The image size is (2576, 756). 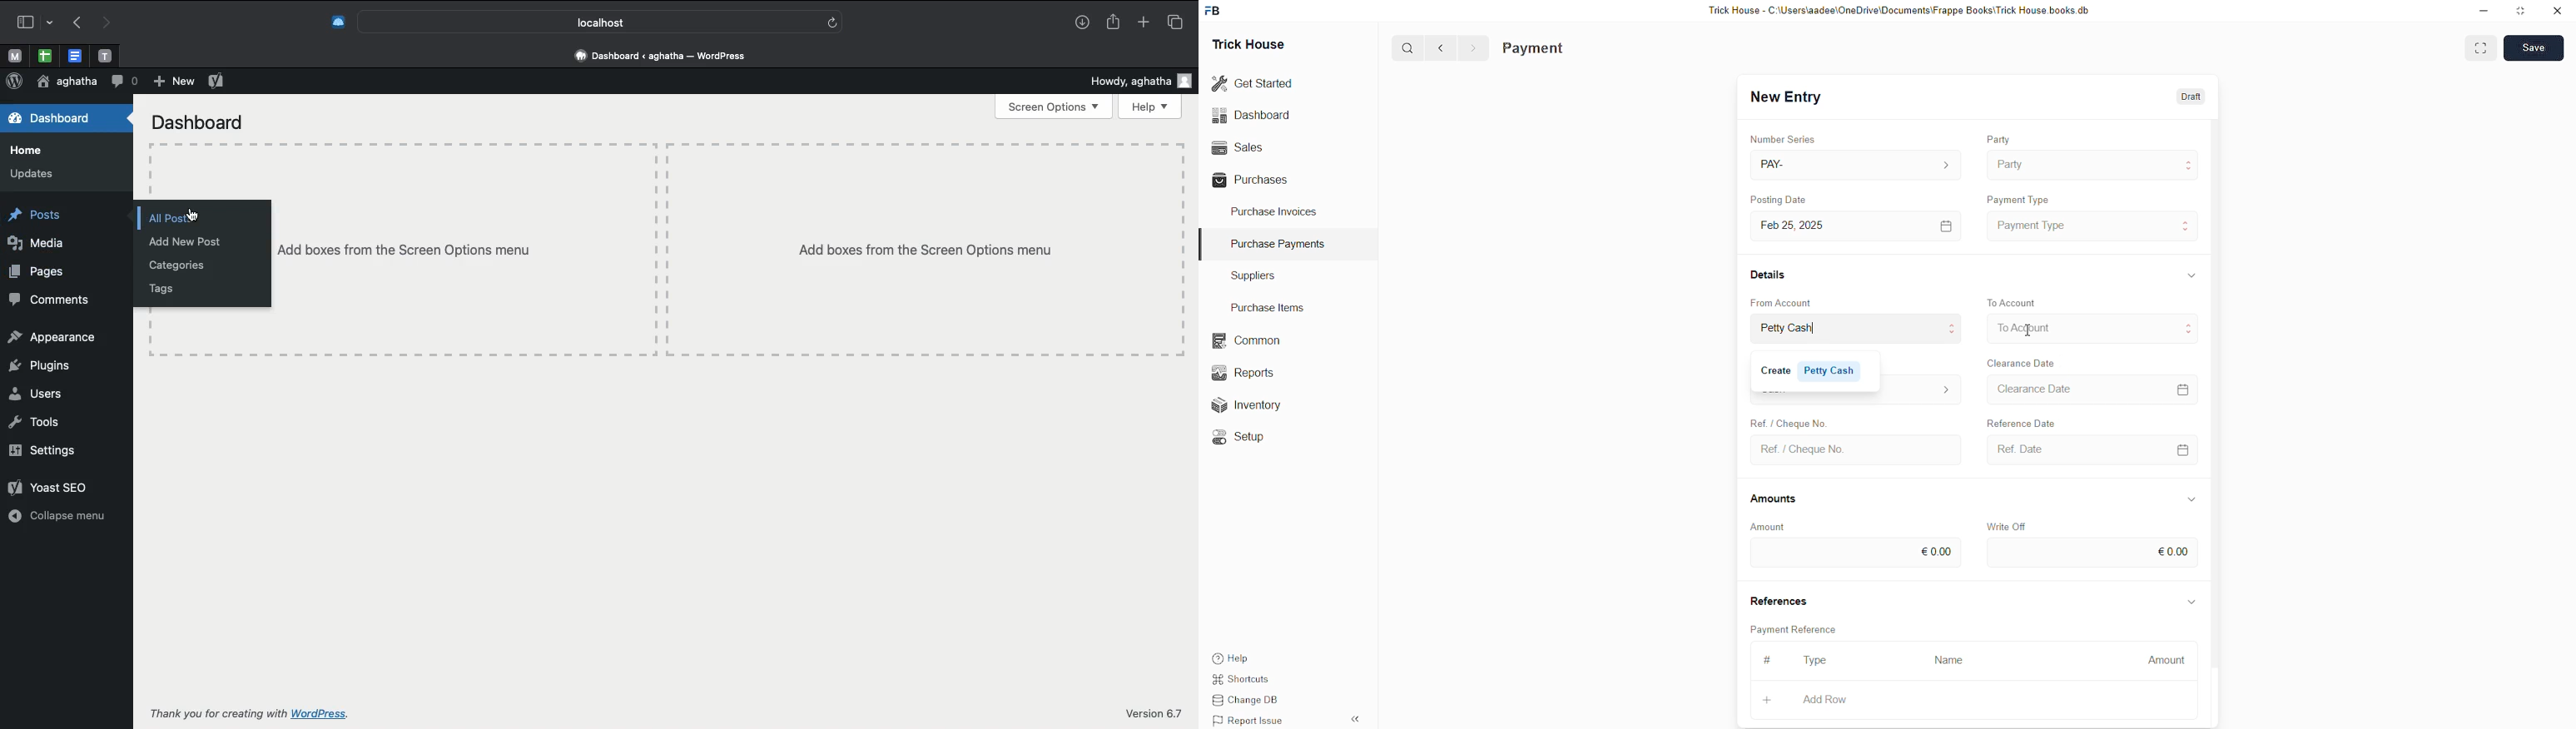 I want to click on Q, so click(x=1402, y=47).